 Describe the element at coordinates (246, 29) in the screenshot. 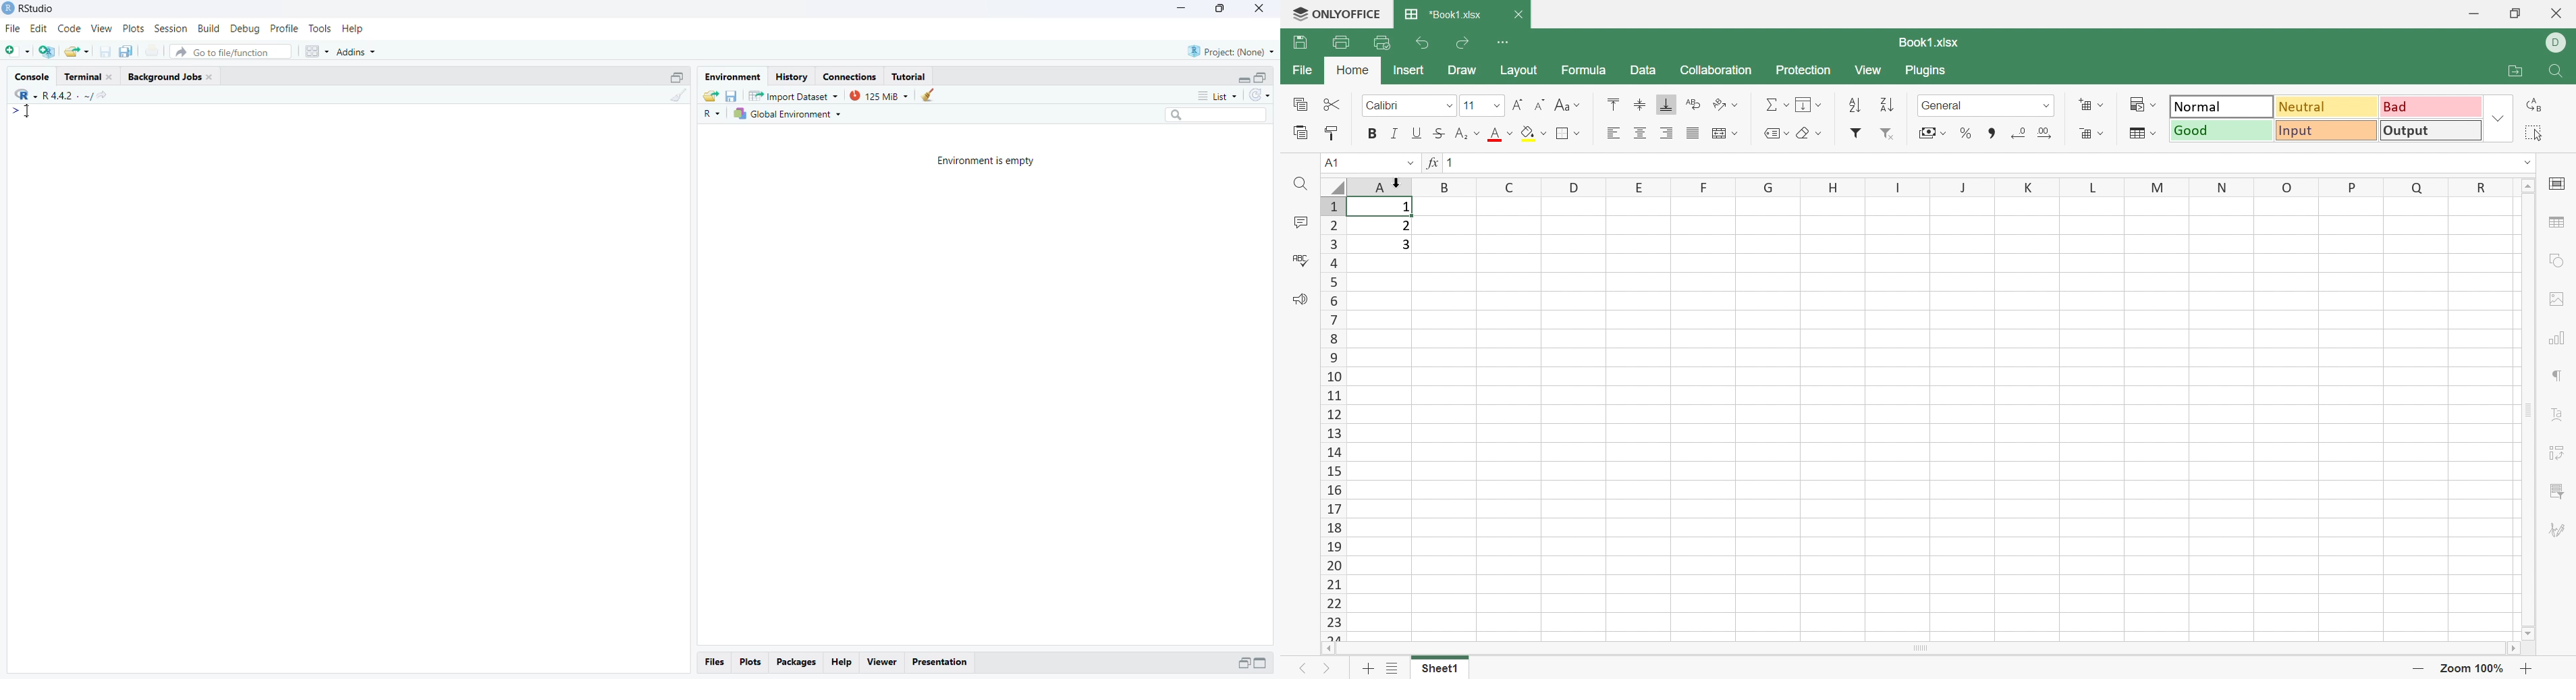

I see `Debug` at that location.